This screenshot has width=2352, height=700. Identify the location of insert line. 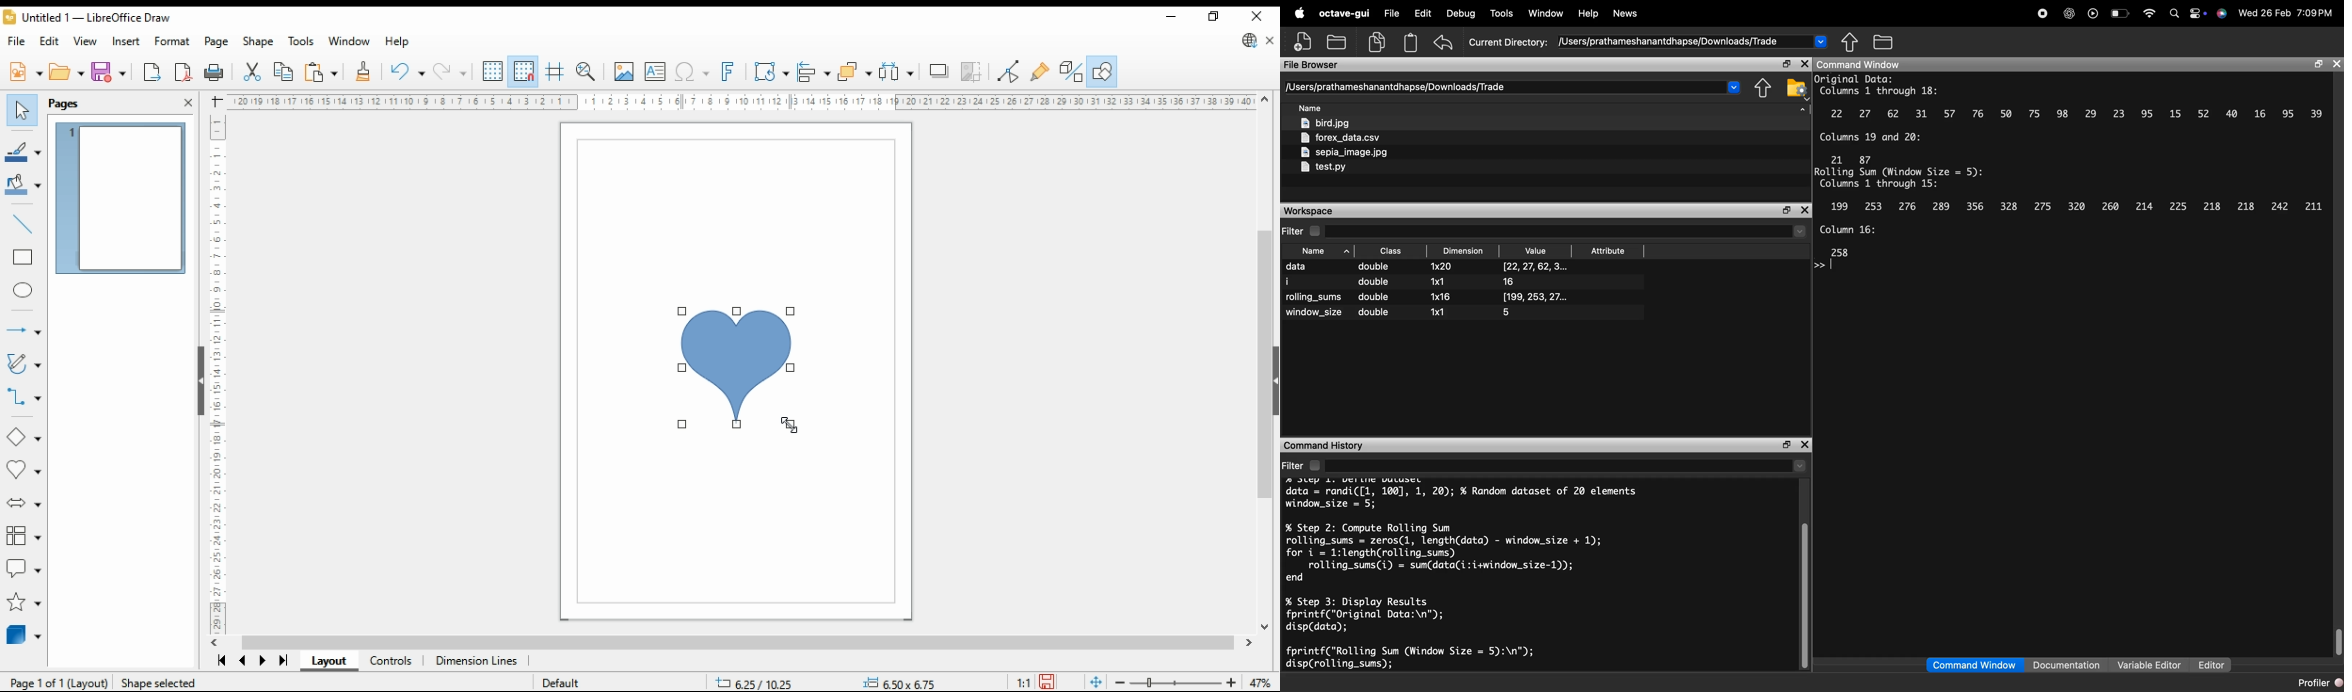
(23, 222).